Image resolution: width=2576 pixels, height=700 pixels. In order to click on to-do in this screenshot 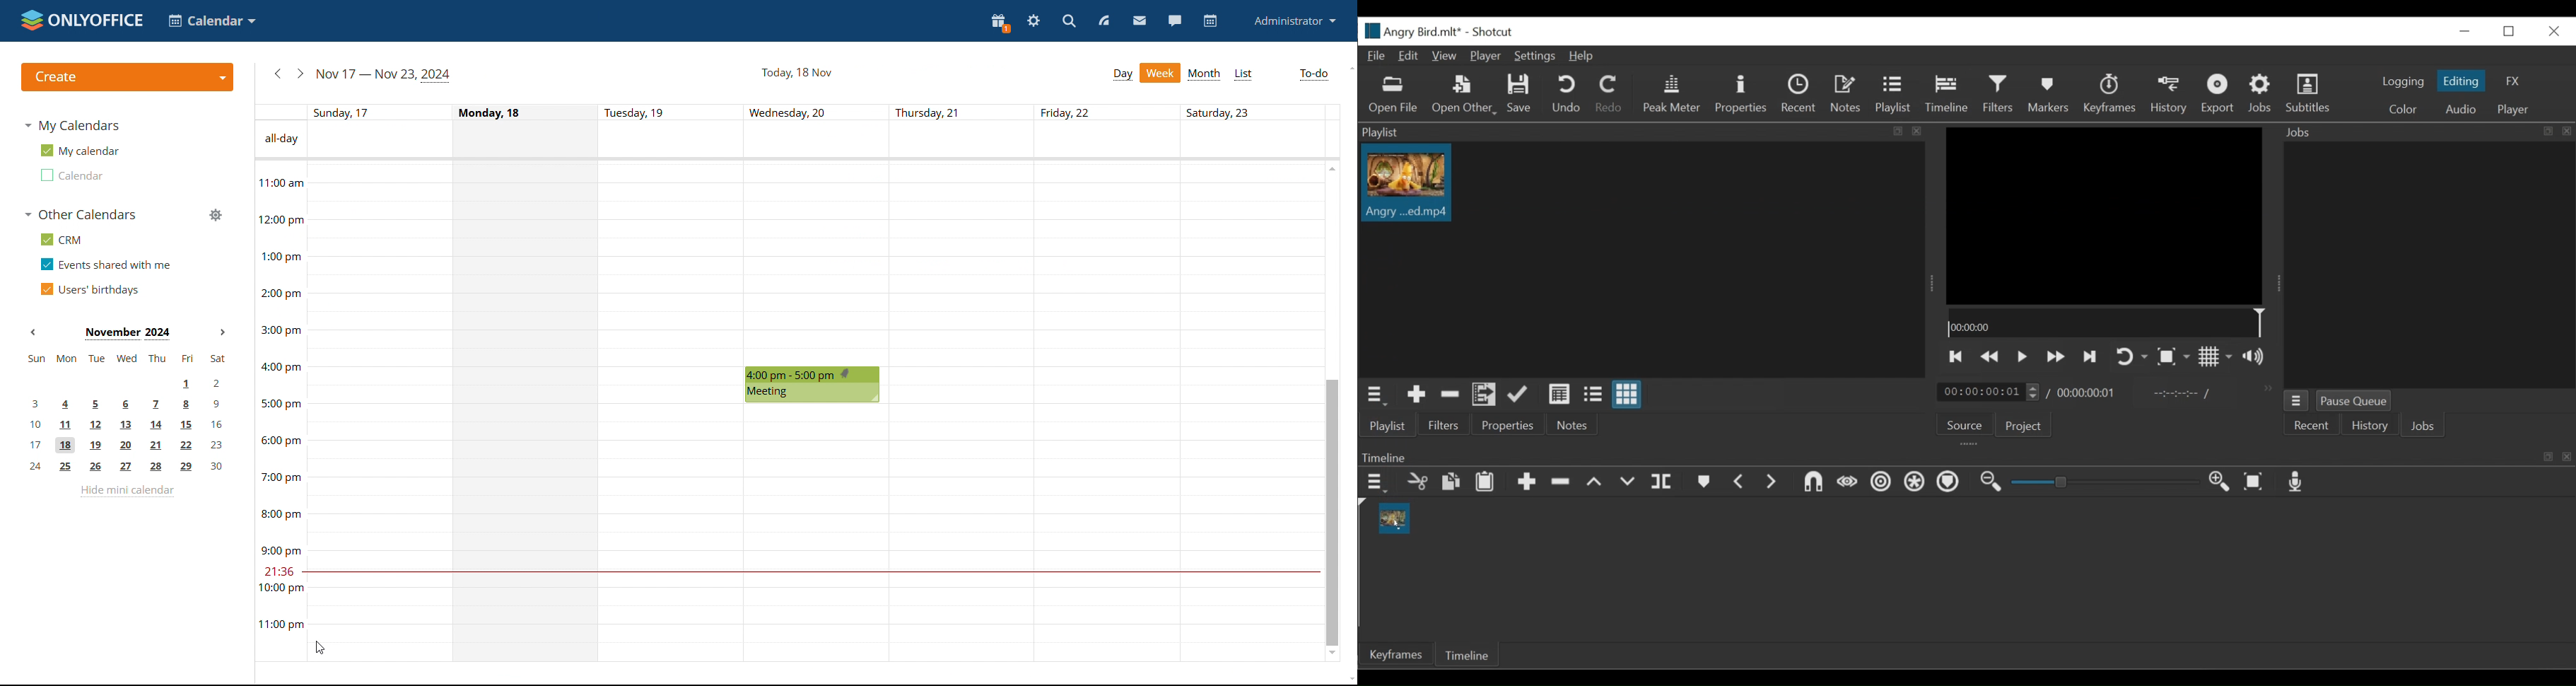, I will do `click(1314, 75)`.